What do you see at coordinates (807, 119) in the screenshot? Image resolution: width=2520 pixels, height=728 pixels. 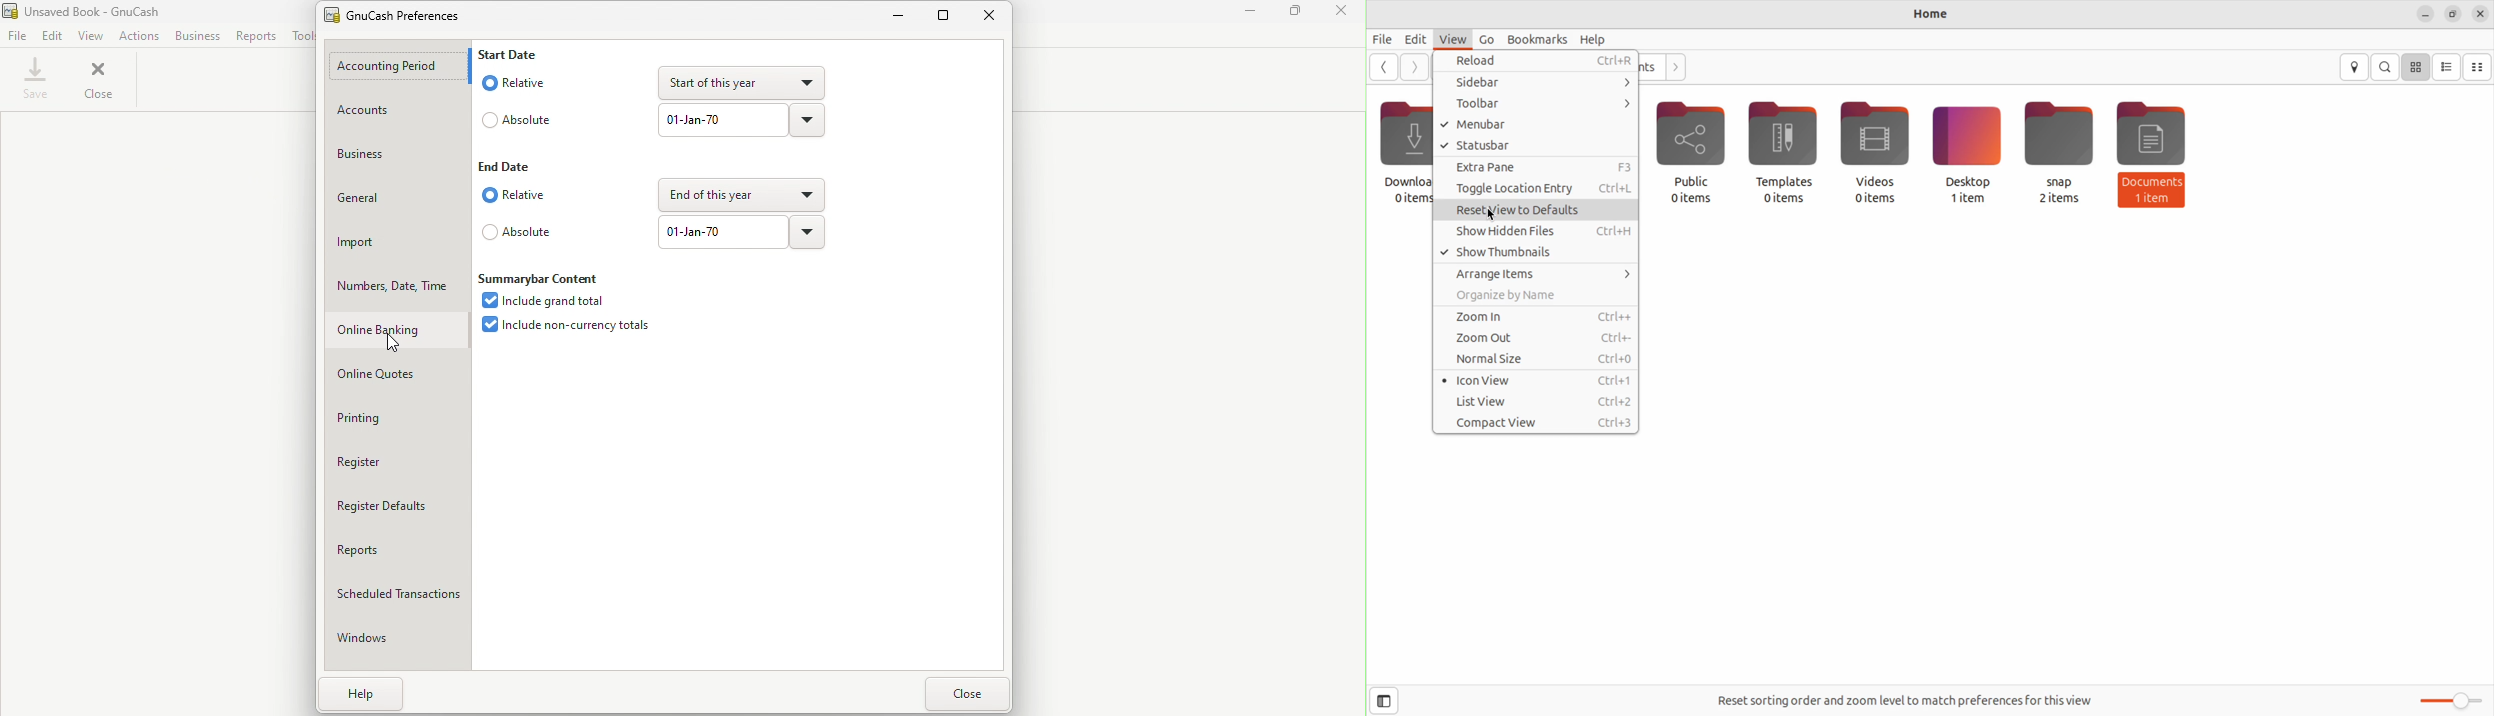 I see `Drop down` at bounding box center [807, 119].